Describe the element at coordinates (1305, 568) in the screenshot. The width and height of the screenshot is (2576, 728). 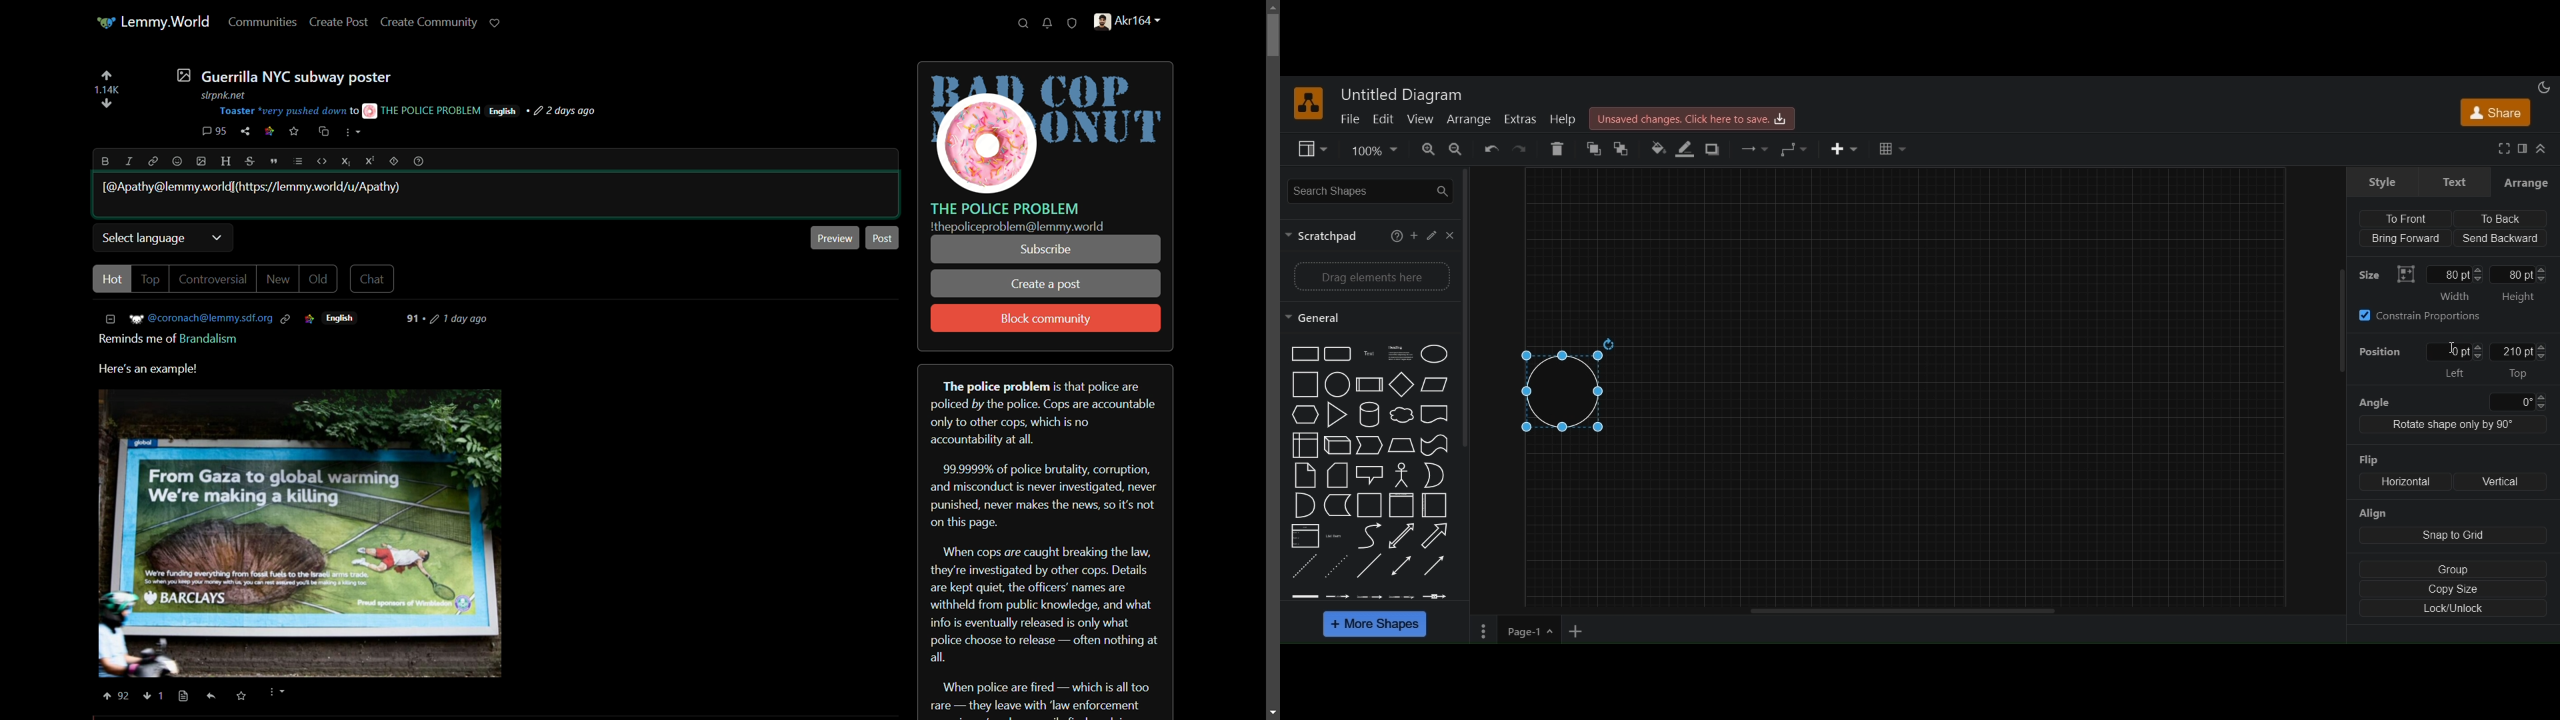
I see `dotted line` at that location.